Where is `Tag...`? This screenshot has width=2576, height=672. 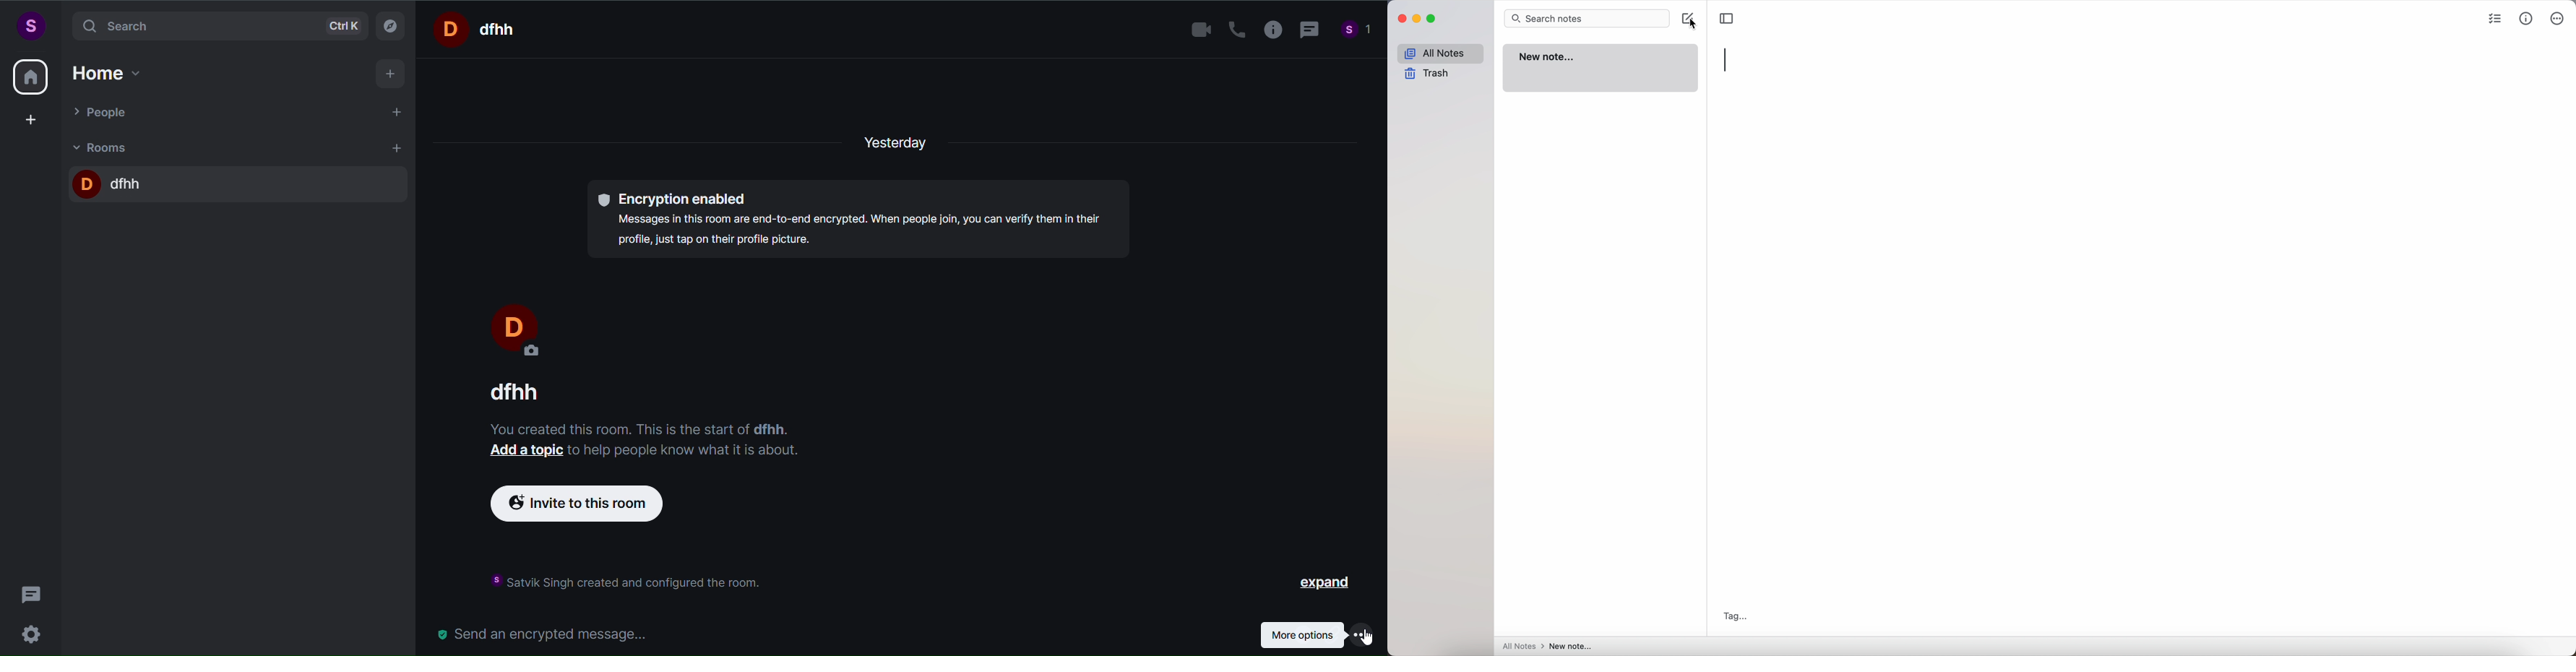 Tag... is located at coordinates (1741, 614).